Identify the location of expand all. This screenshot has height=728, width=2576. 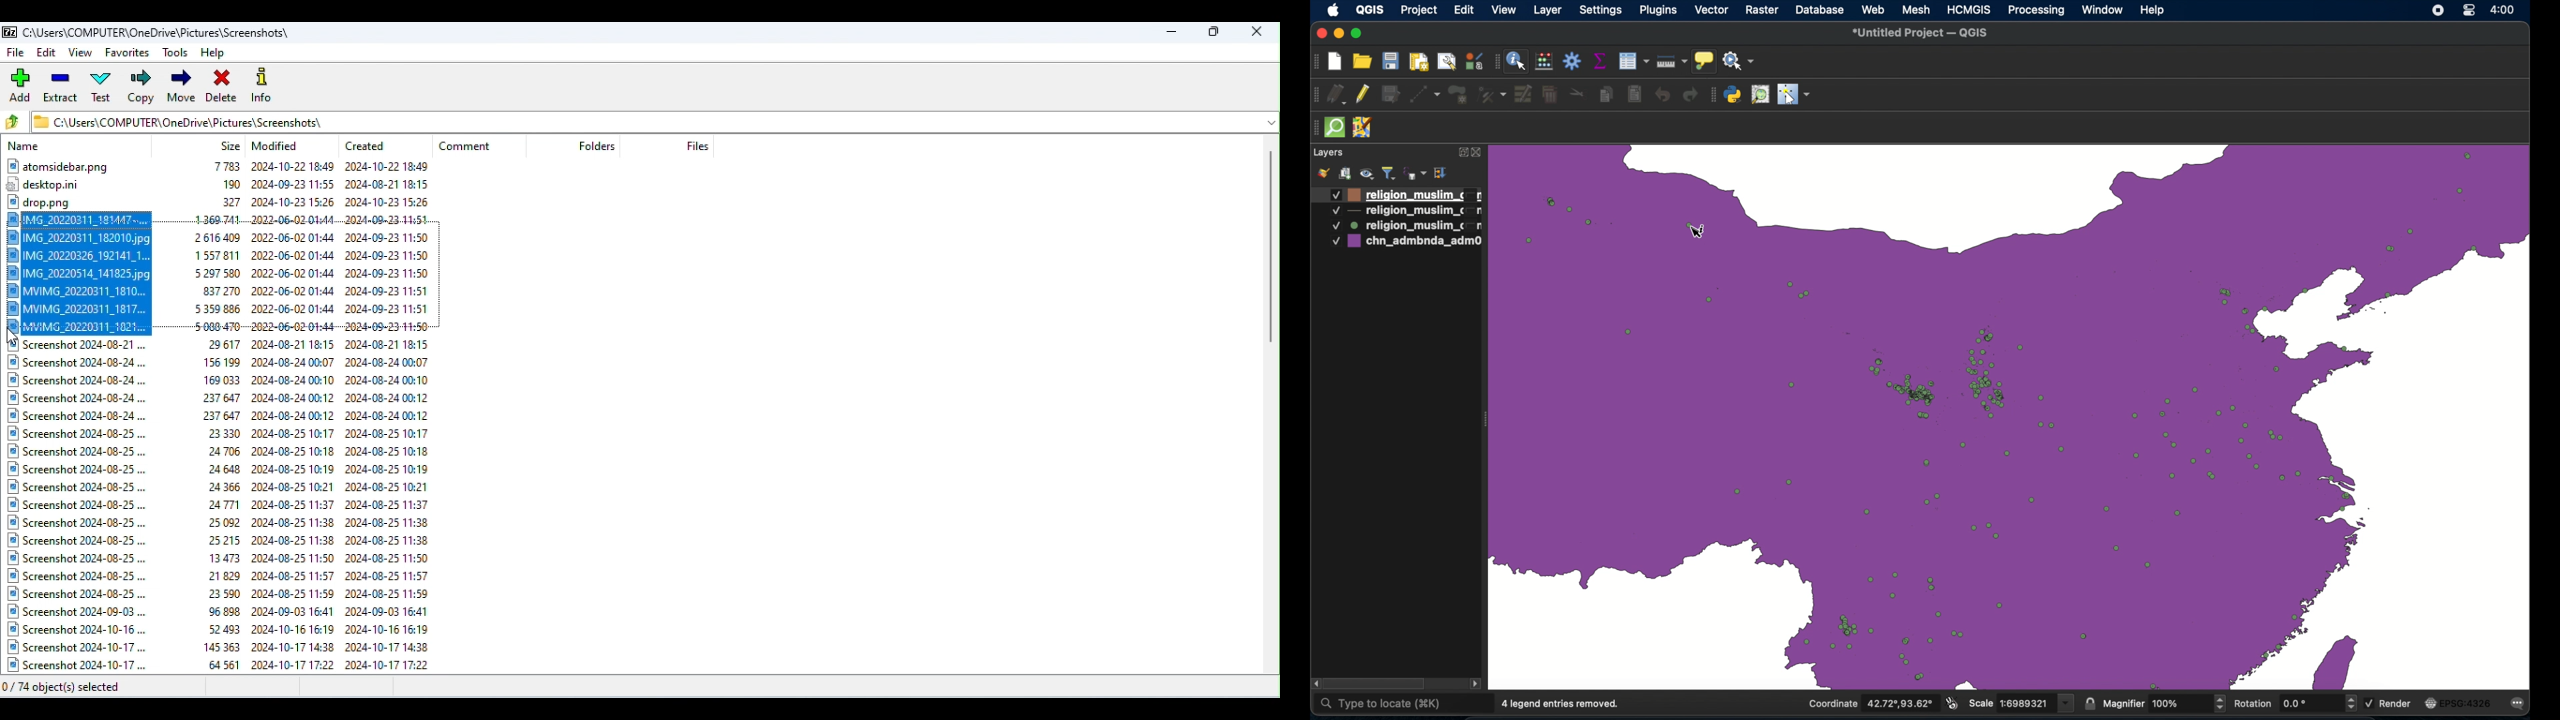
(1441, 173).